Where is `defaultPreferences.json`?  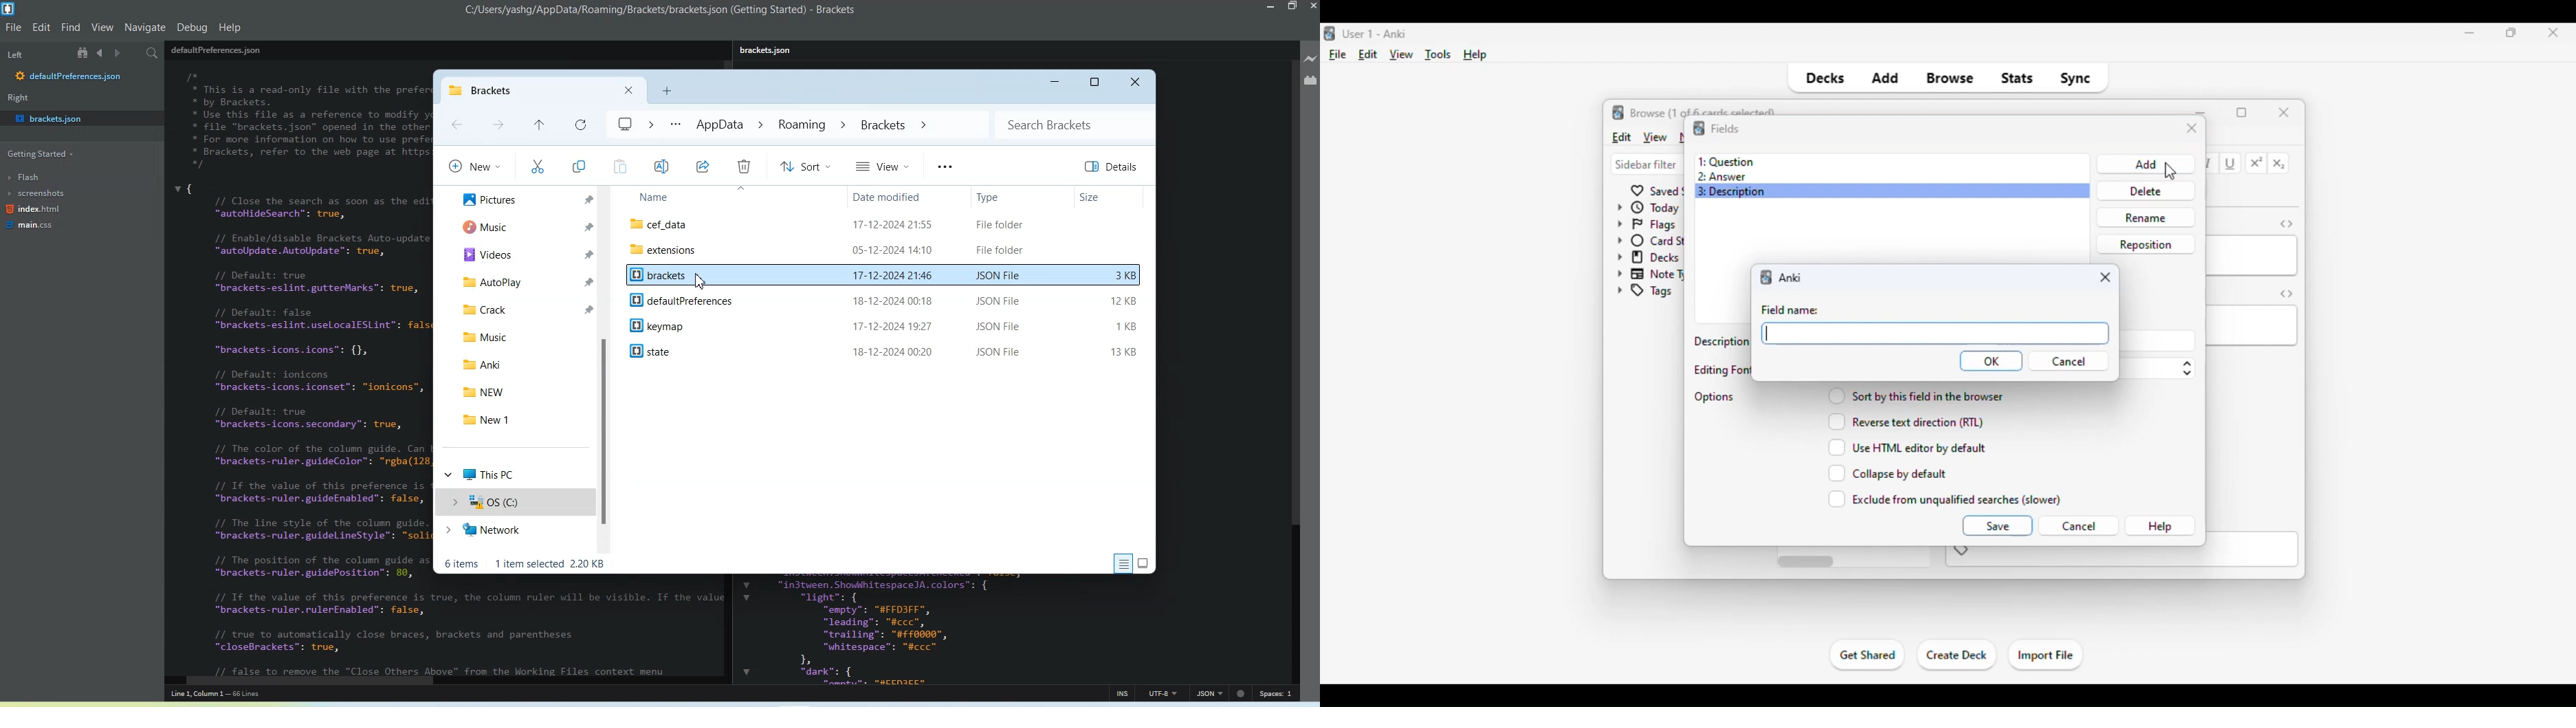 defaultPreferences.json is located at coordinates (216, 50).